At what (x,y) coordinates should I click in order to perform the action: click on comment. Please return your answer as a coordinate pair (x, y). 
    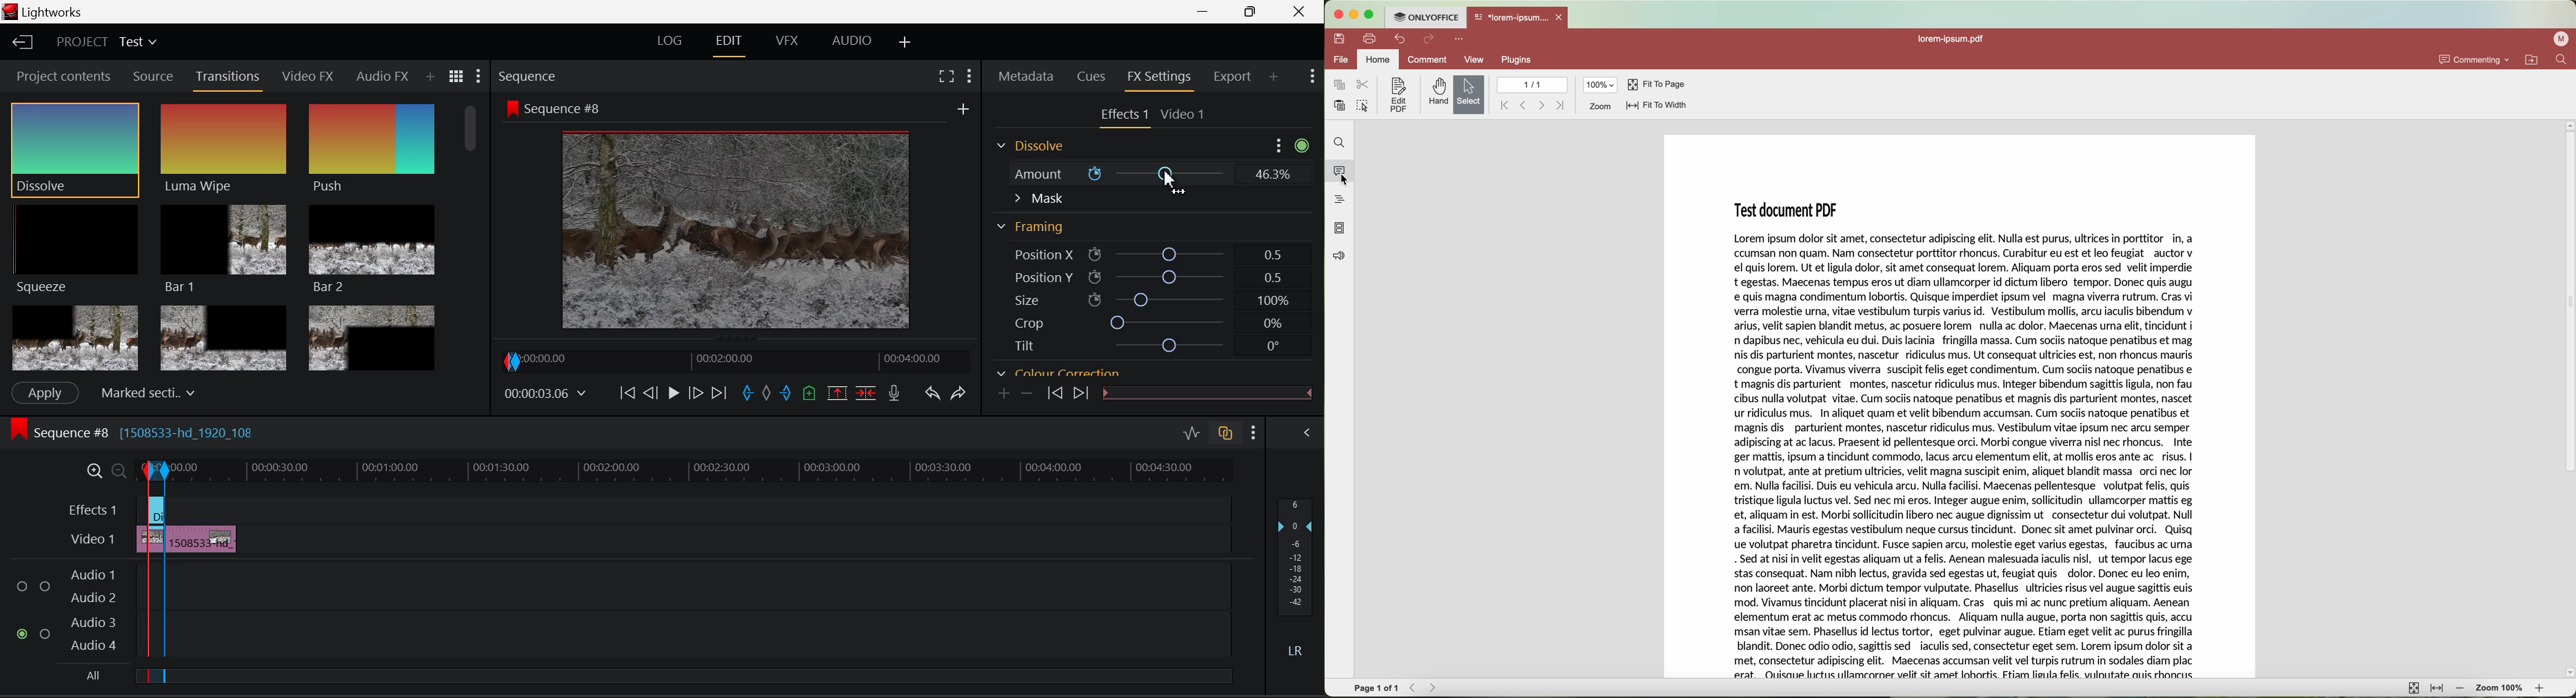
    Looking at the image, I should click on (1428, 61).